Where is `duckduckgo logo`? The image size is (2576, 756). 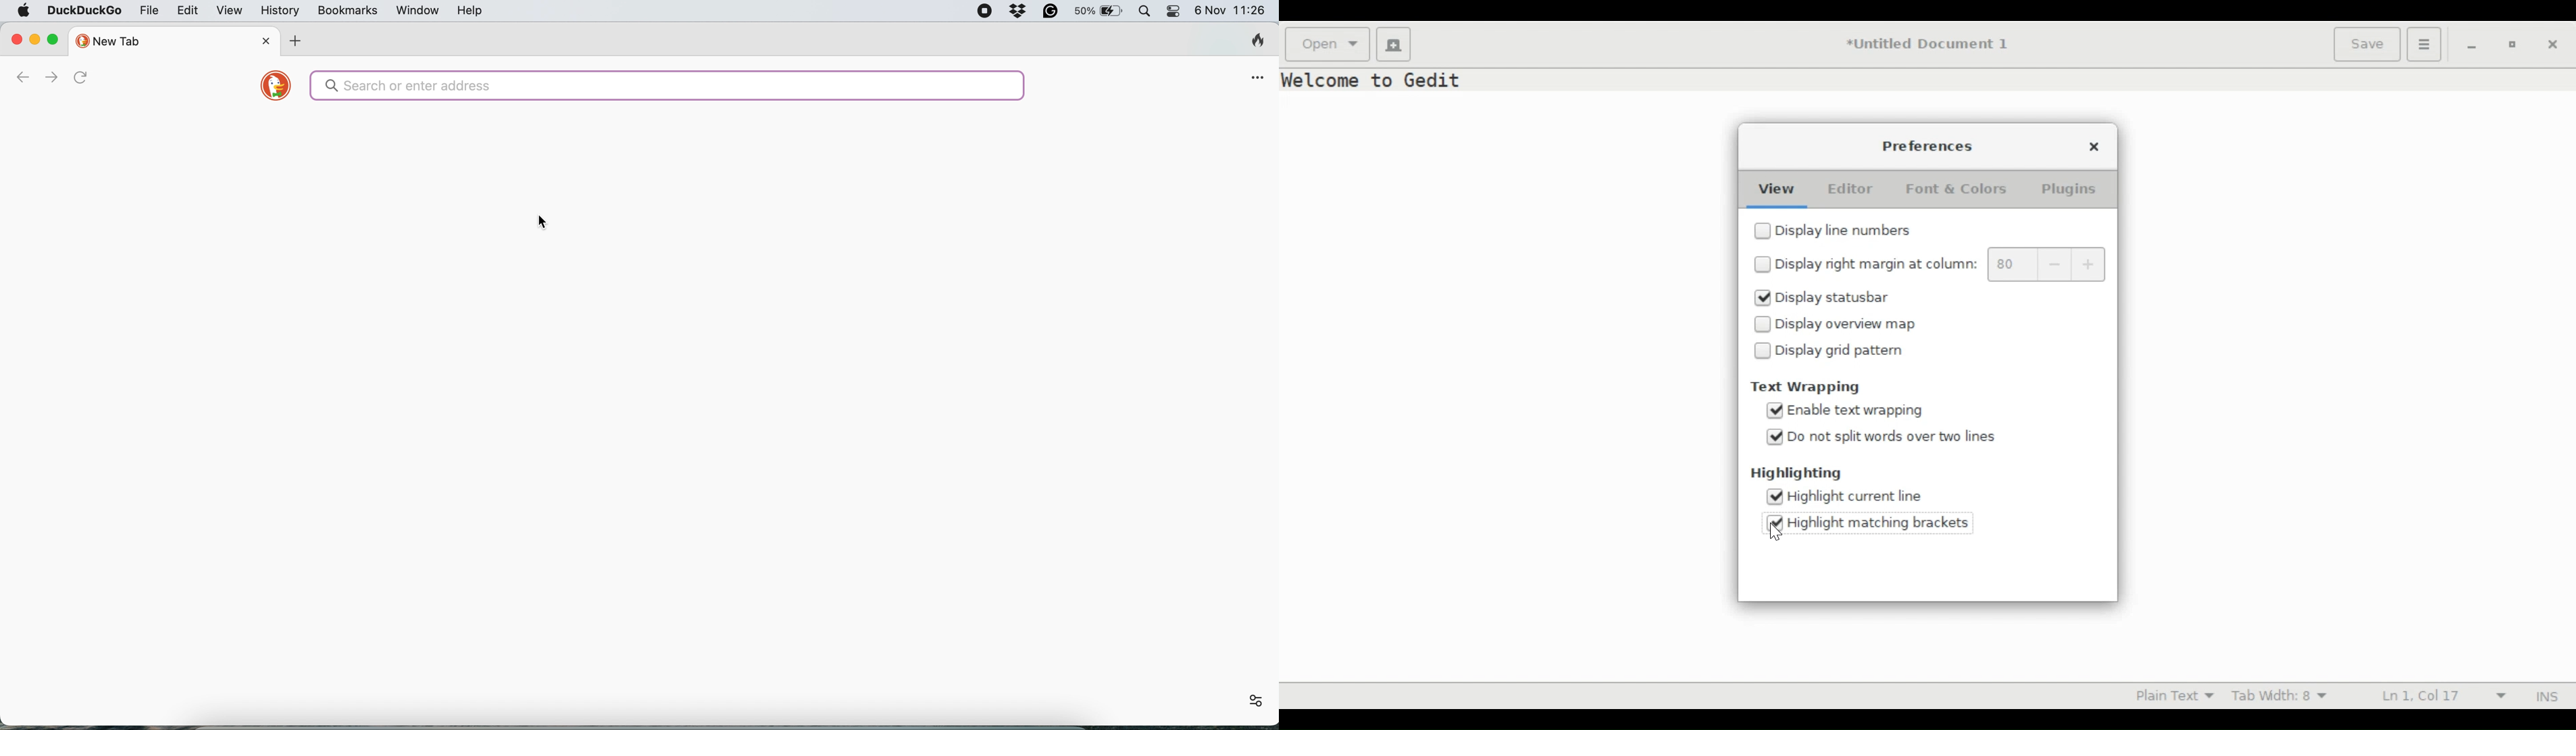 duckduckgo logo is located at coordinates (279, 86).